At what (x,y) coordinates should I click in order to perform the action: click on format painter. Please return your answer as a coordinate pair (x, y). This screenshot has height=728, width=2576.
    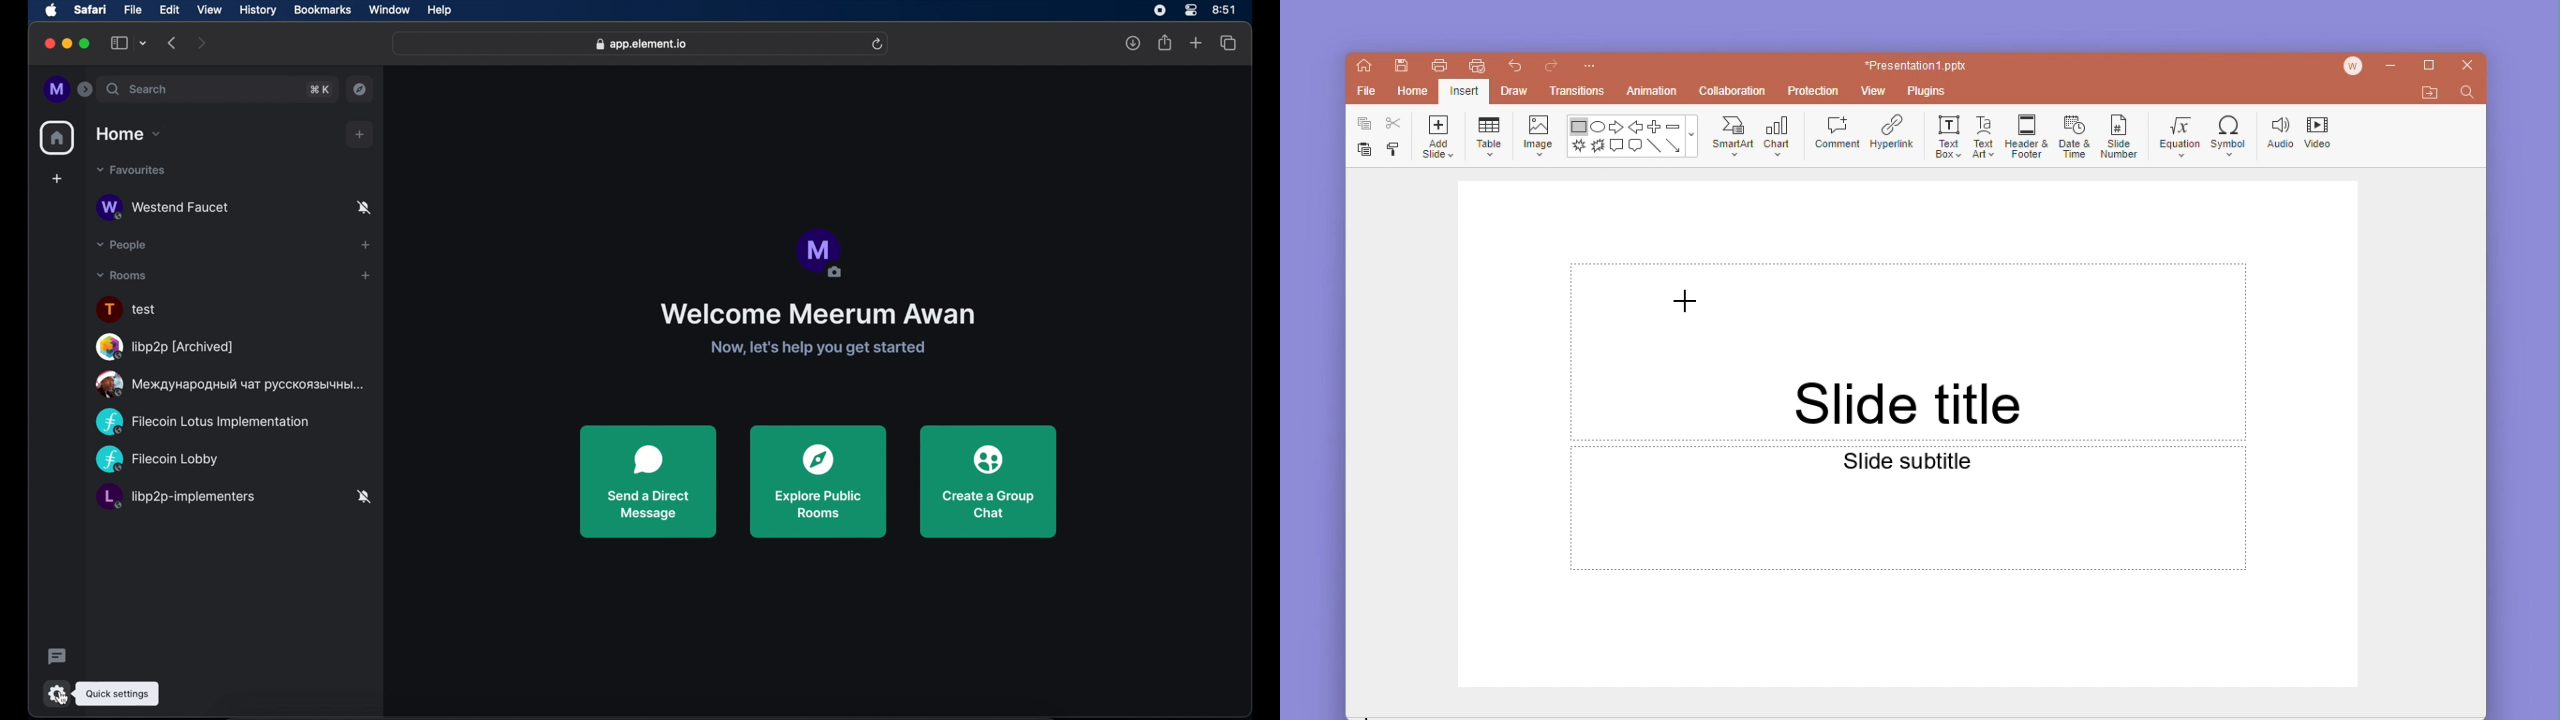
    Looking at the image, I should click on (1393, 150).